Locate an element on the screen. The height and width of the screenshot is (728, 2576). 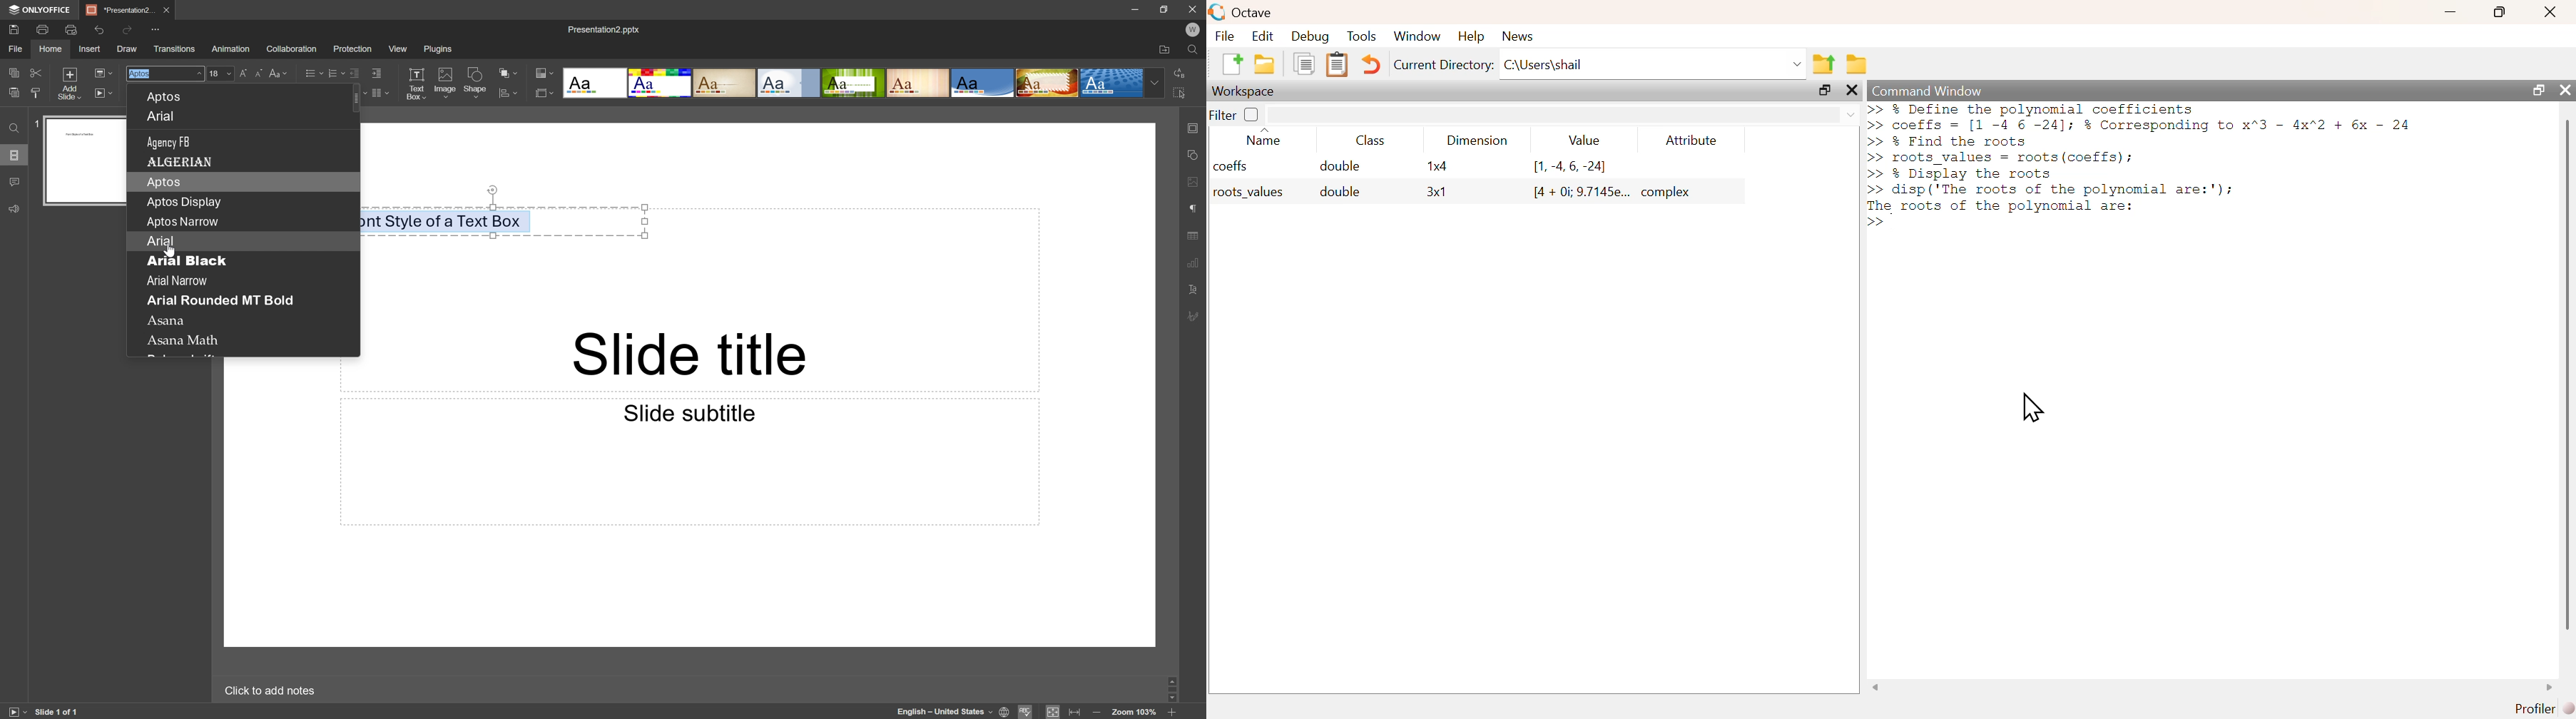
Change case is located at coordinates (278, 72).